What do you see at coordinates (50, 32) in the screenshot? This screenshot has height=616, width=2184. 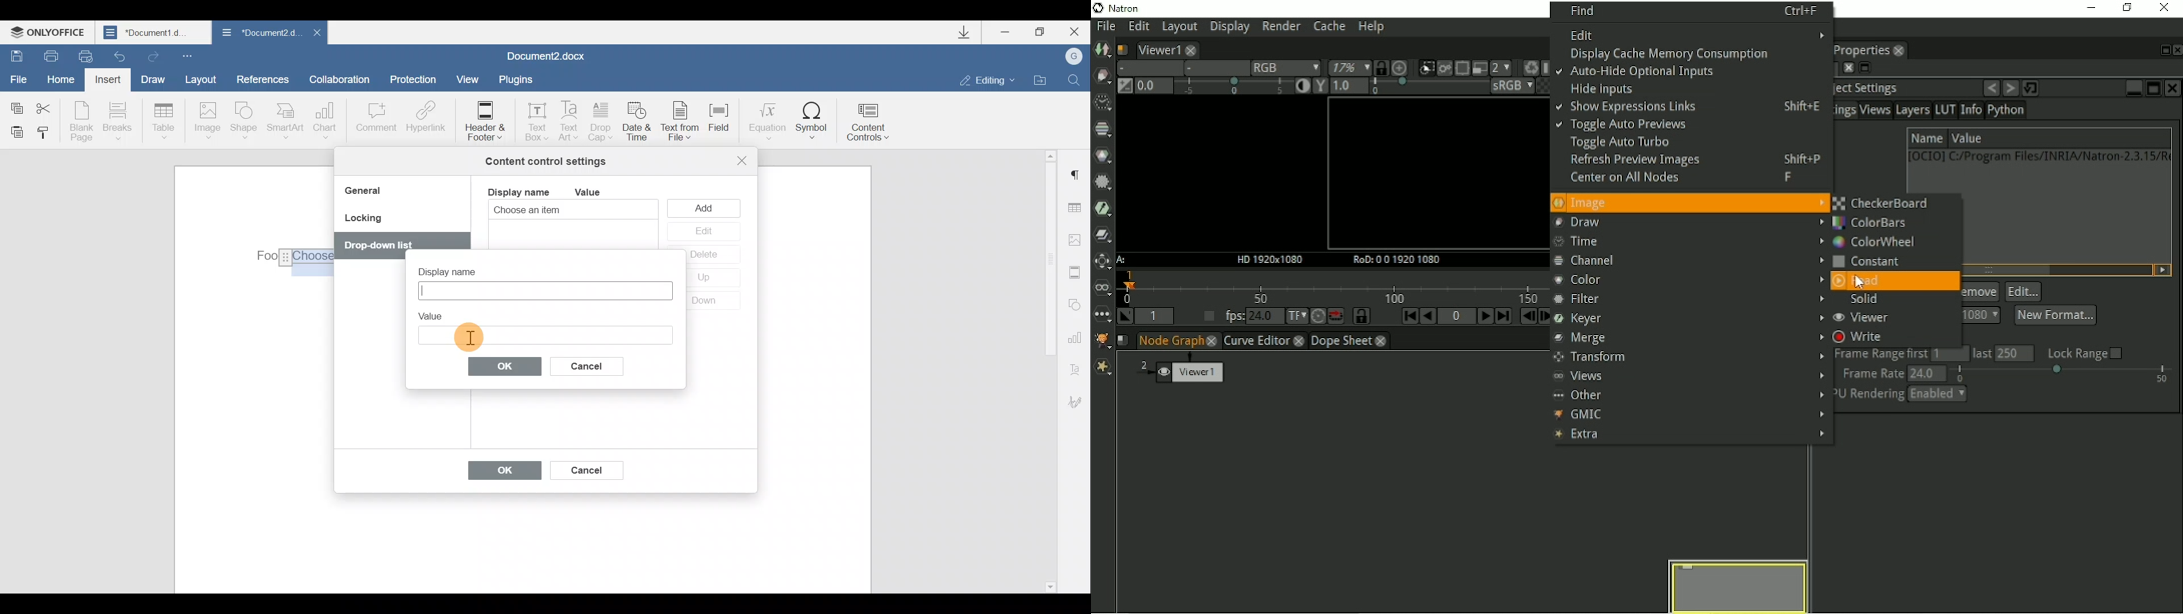 I see `ONLYOFFICE` at bounding box center [50, 32].